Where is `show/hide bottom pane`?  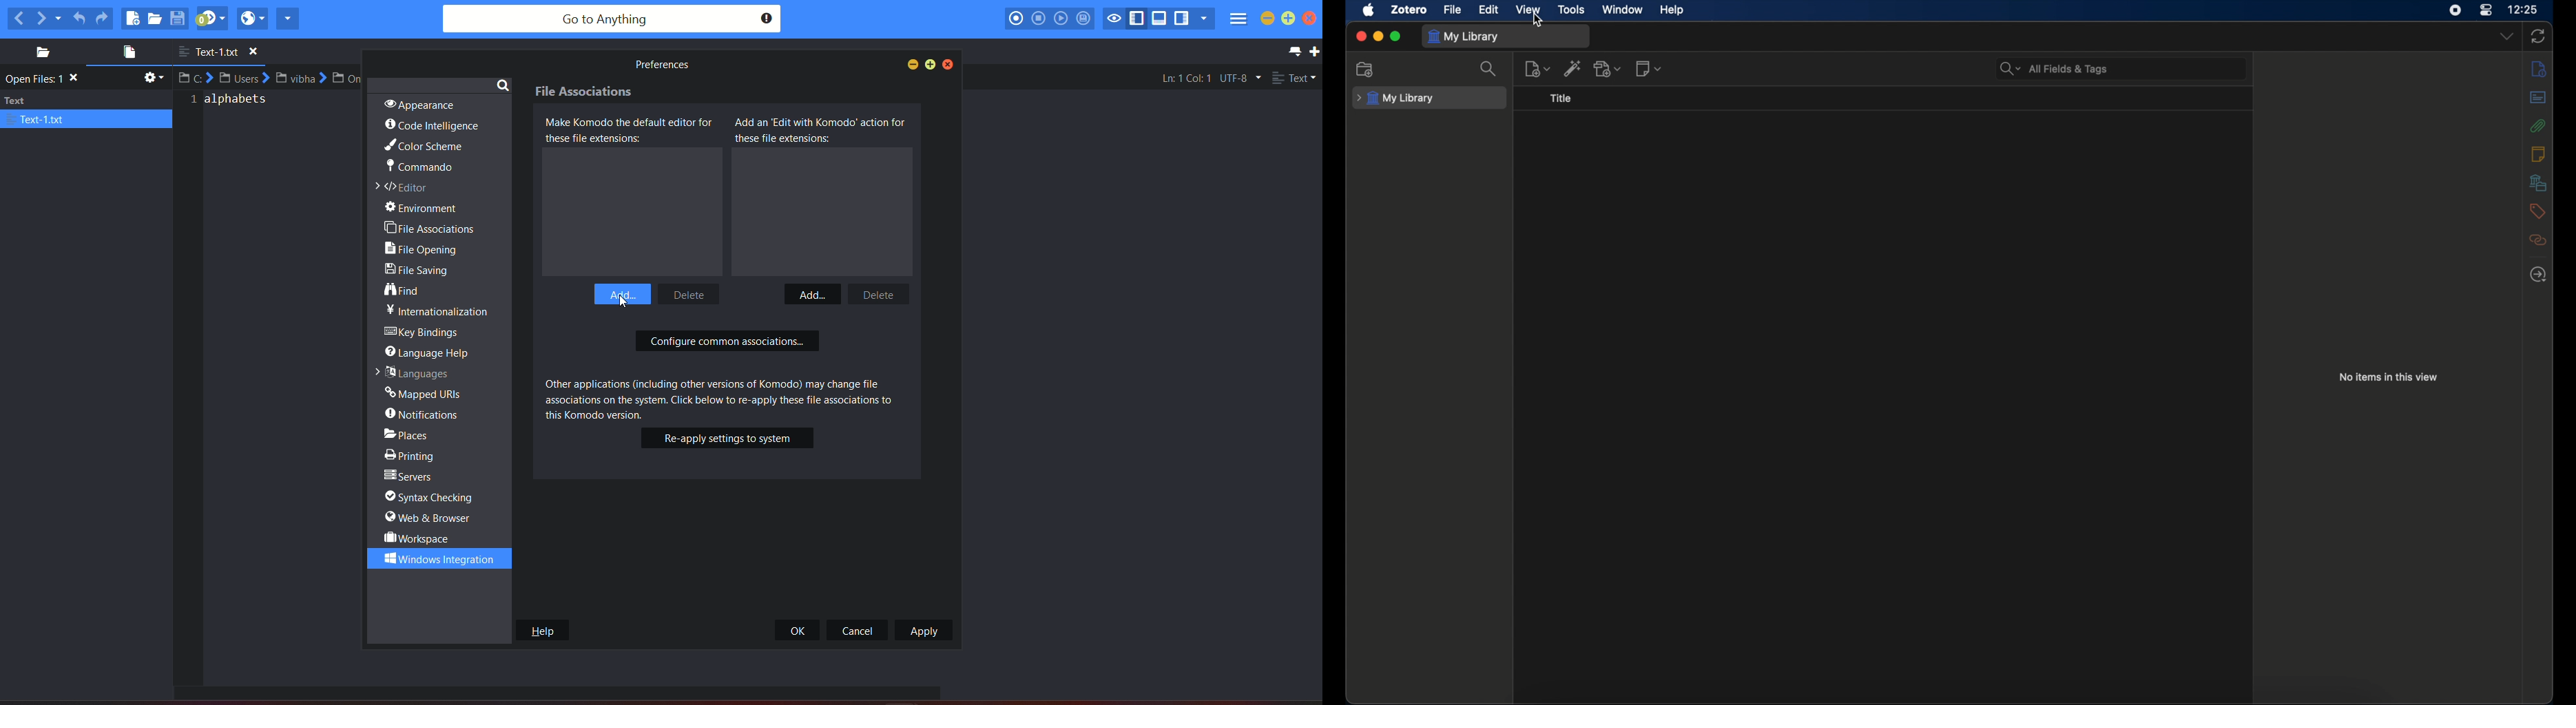
show/hide bottom pane is located at coordinates (1161, 20).